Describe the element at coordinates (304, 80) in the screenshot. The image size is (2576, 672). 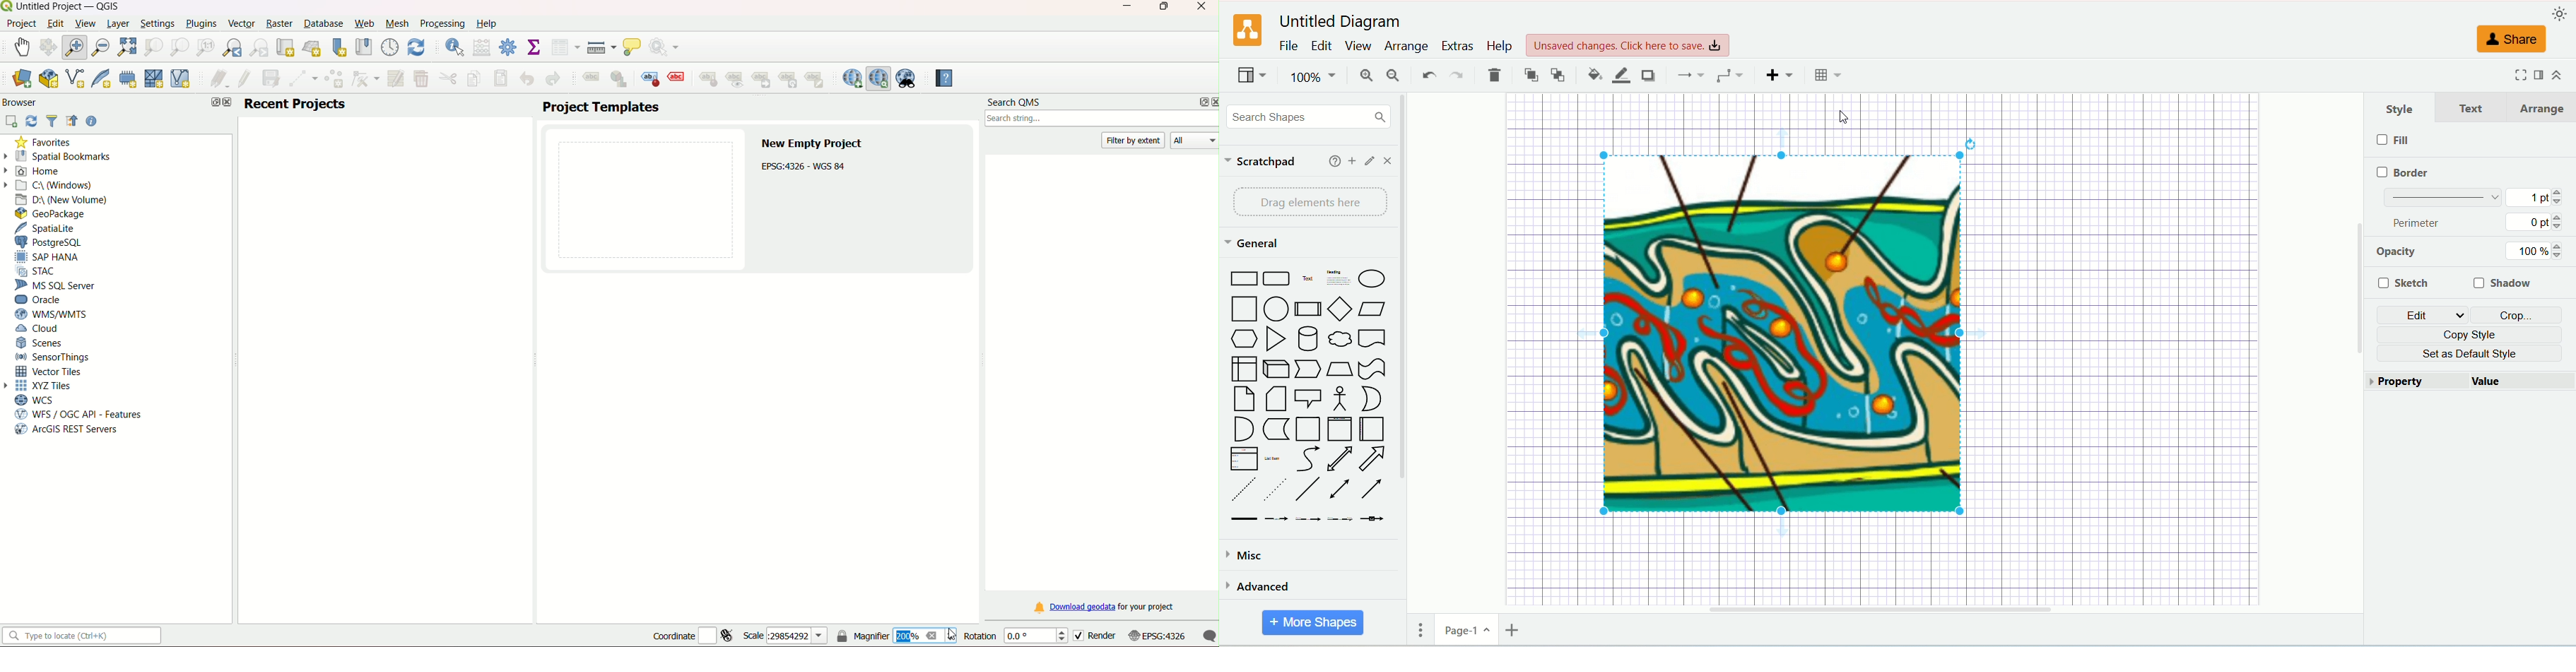
I see `digitized with   ` at that location.